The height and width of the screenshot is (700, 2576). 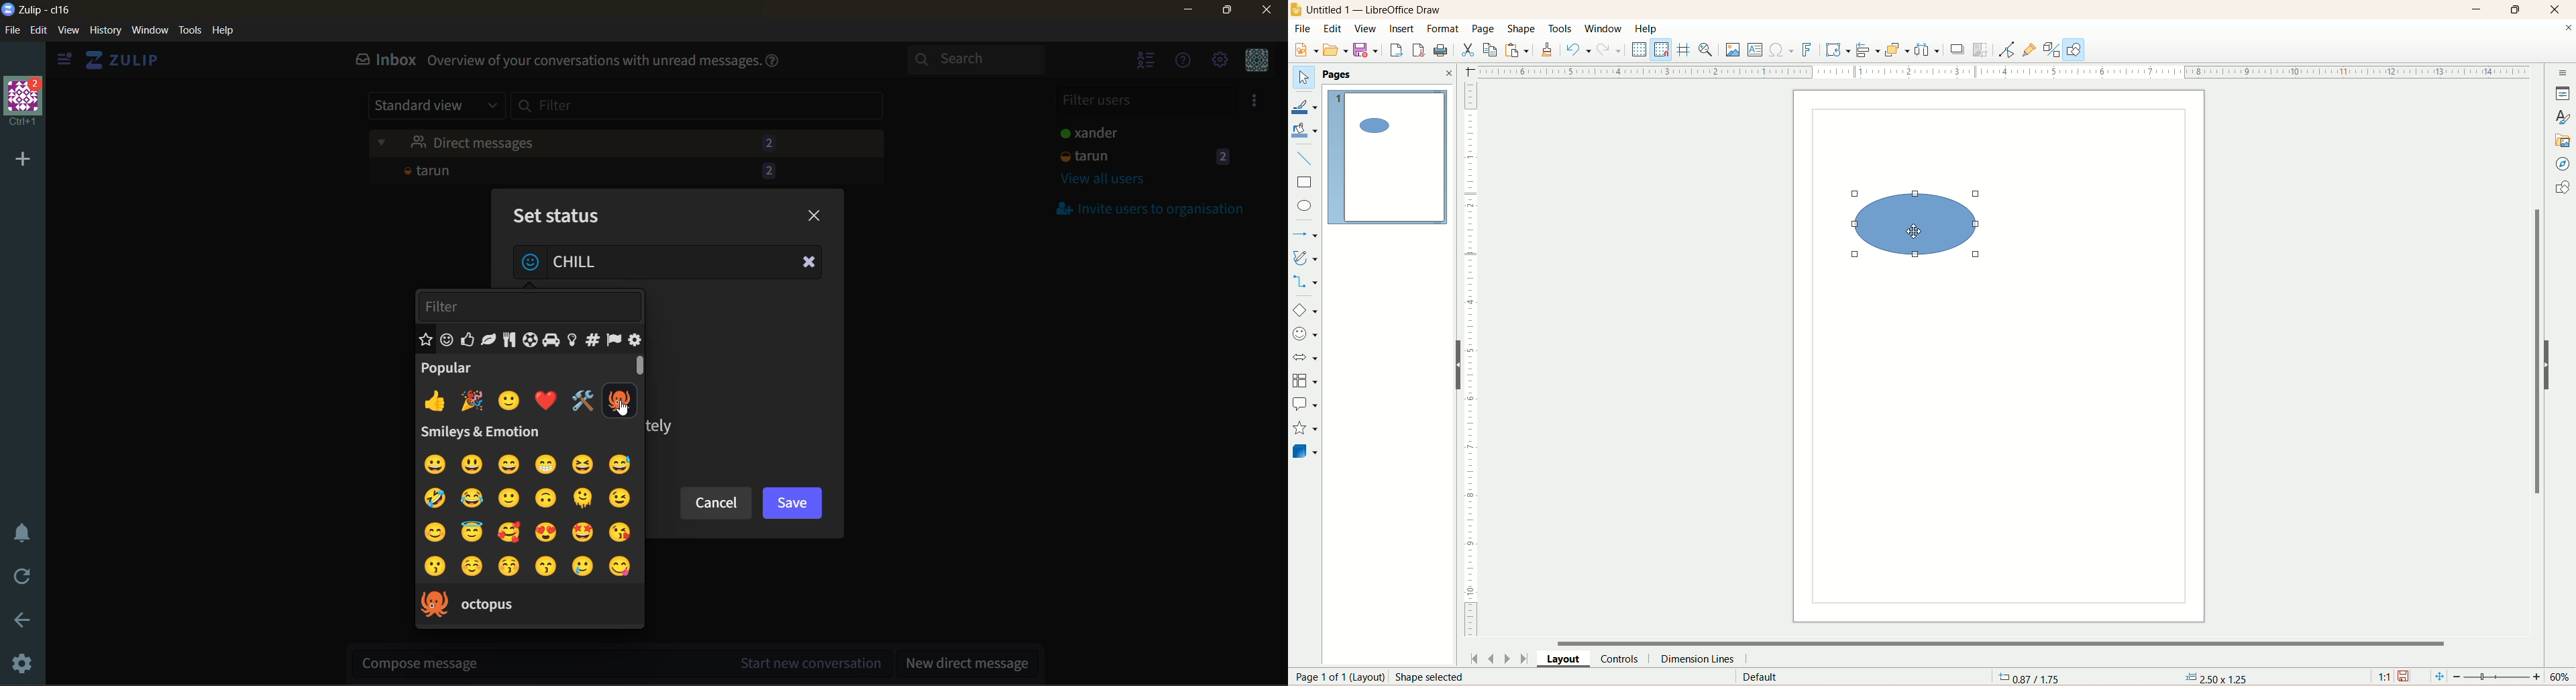 What do you see at coordinates (636, 340) in the screenshot?
I see `emoji` at bounding box center [636, 340].